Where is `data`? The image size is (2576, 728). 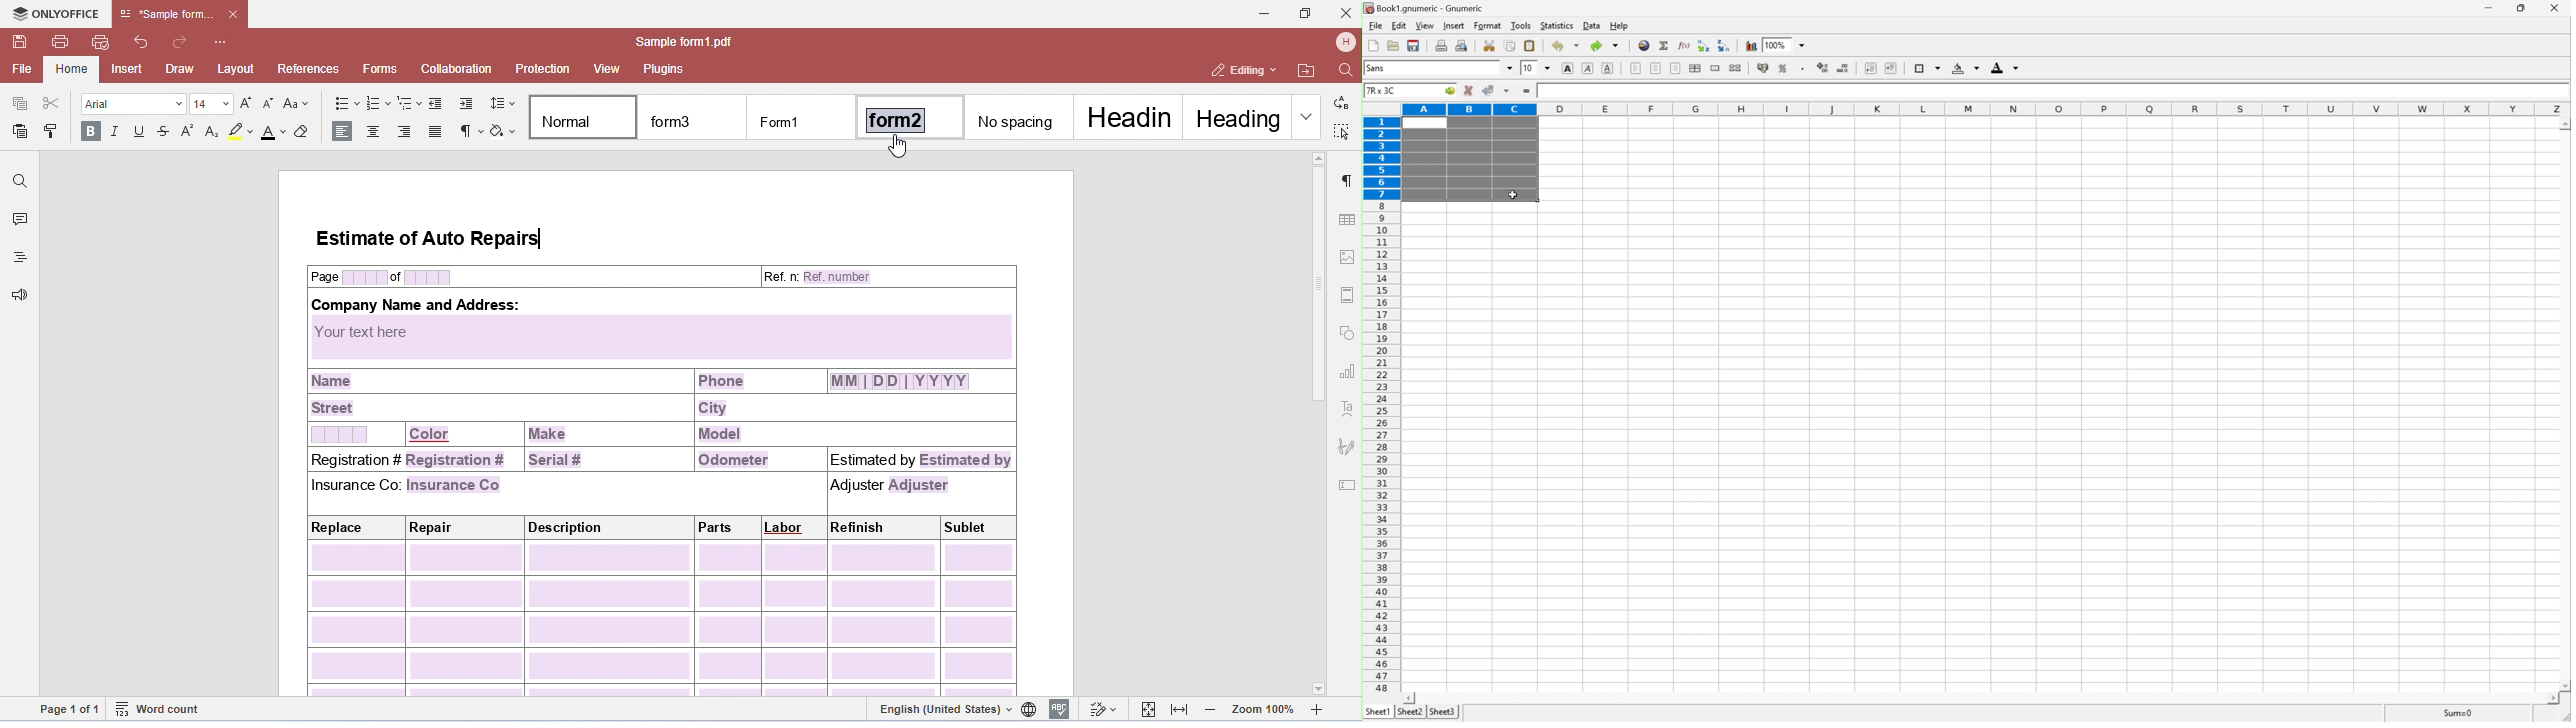
data is located at coordinates (1590, 26).